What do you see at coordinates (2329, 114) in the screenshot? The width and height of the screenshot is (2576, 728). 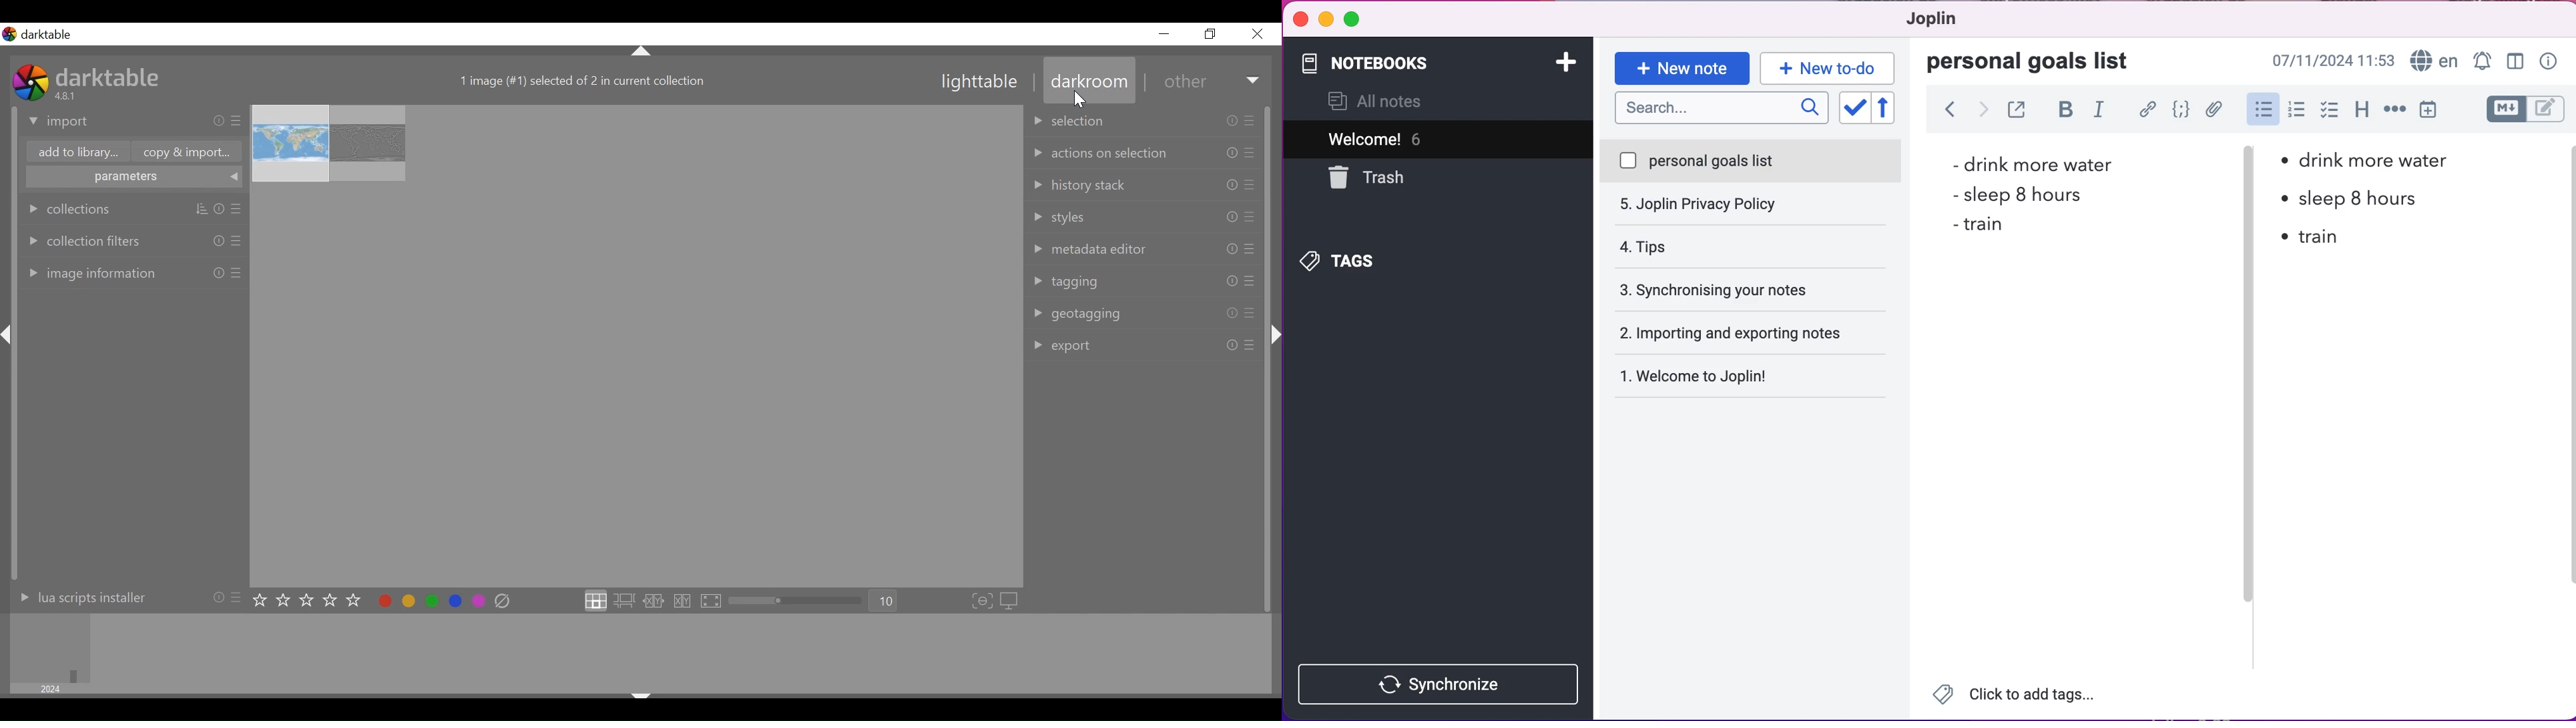 I see `check box` at bounding box center [2329, 114].